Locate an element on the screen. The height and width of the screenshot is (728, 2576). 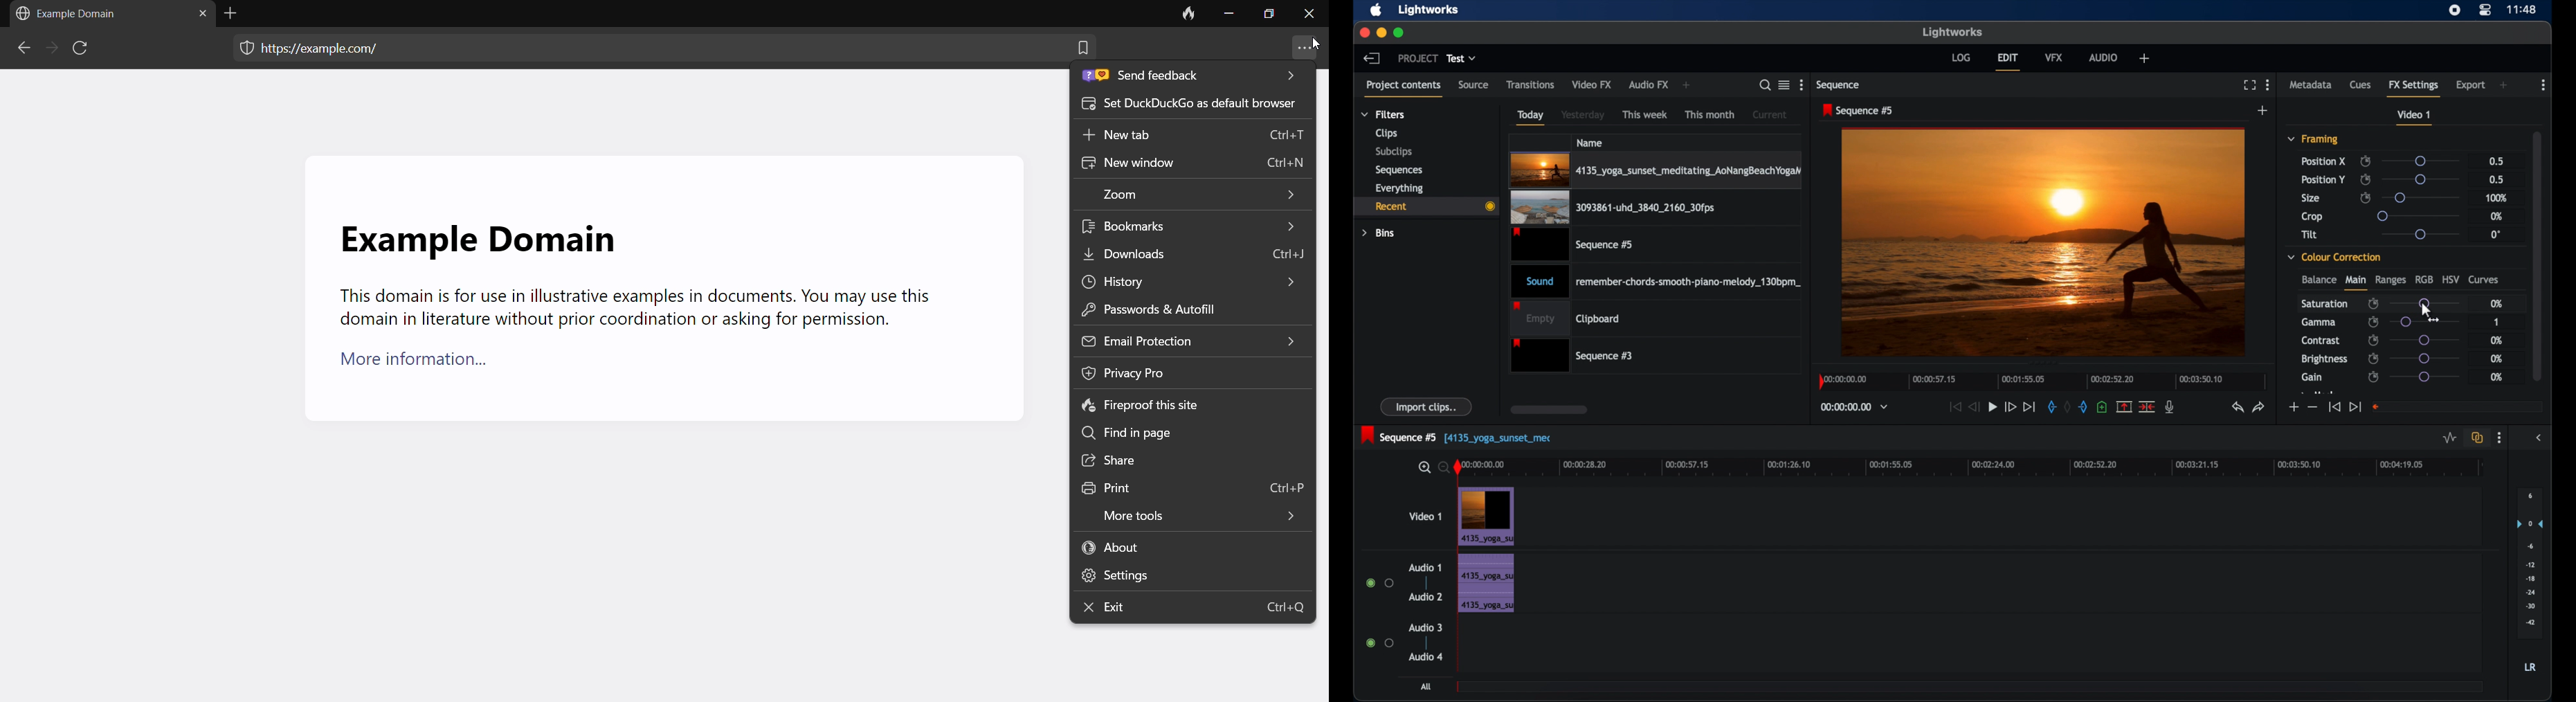
contrast is located at coordinates (2322, 341).